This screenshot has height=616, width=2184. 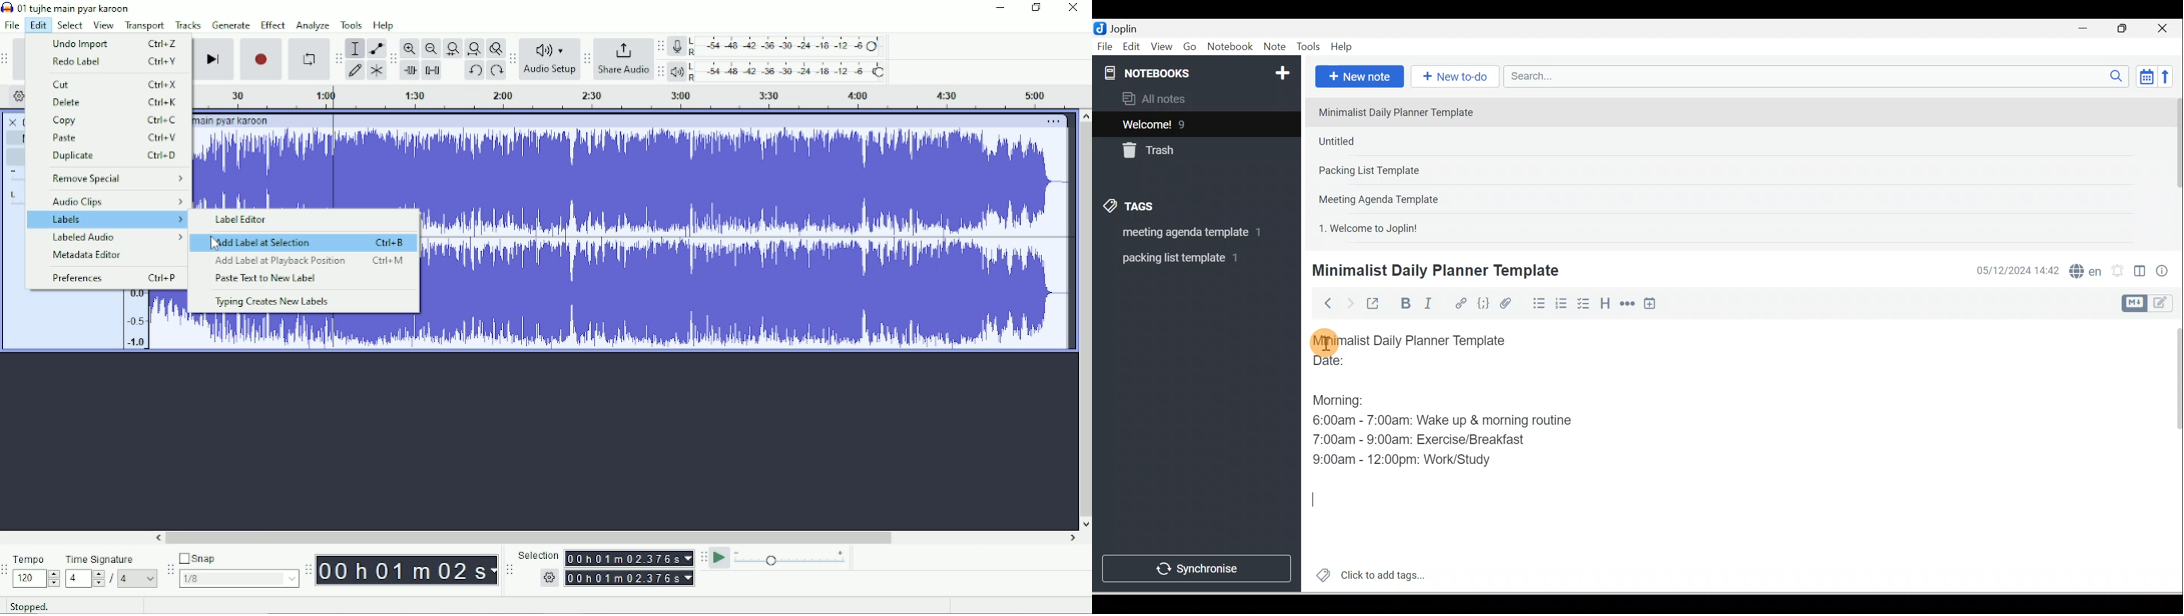 I want to click on Help, so click(x=386, y=26).